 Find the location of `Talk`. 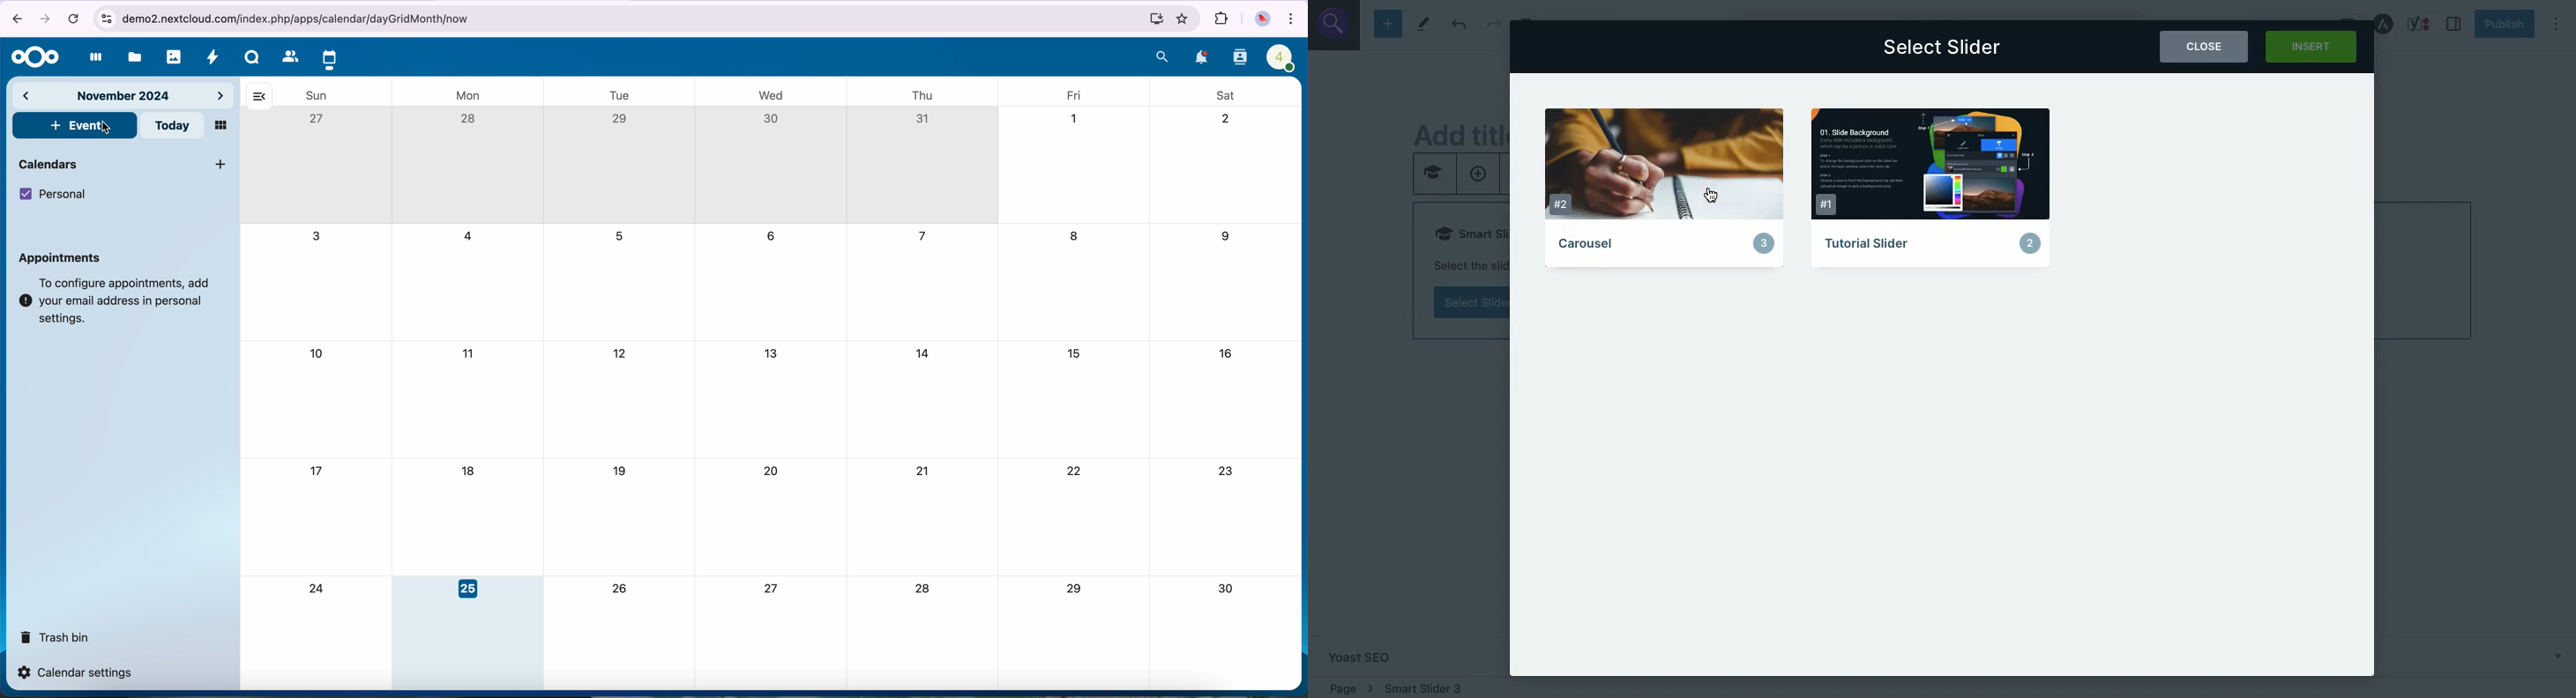

Talk is located at coordinates (252, 57).